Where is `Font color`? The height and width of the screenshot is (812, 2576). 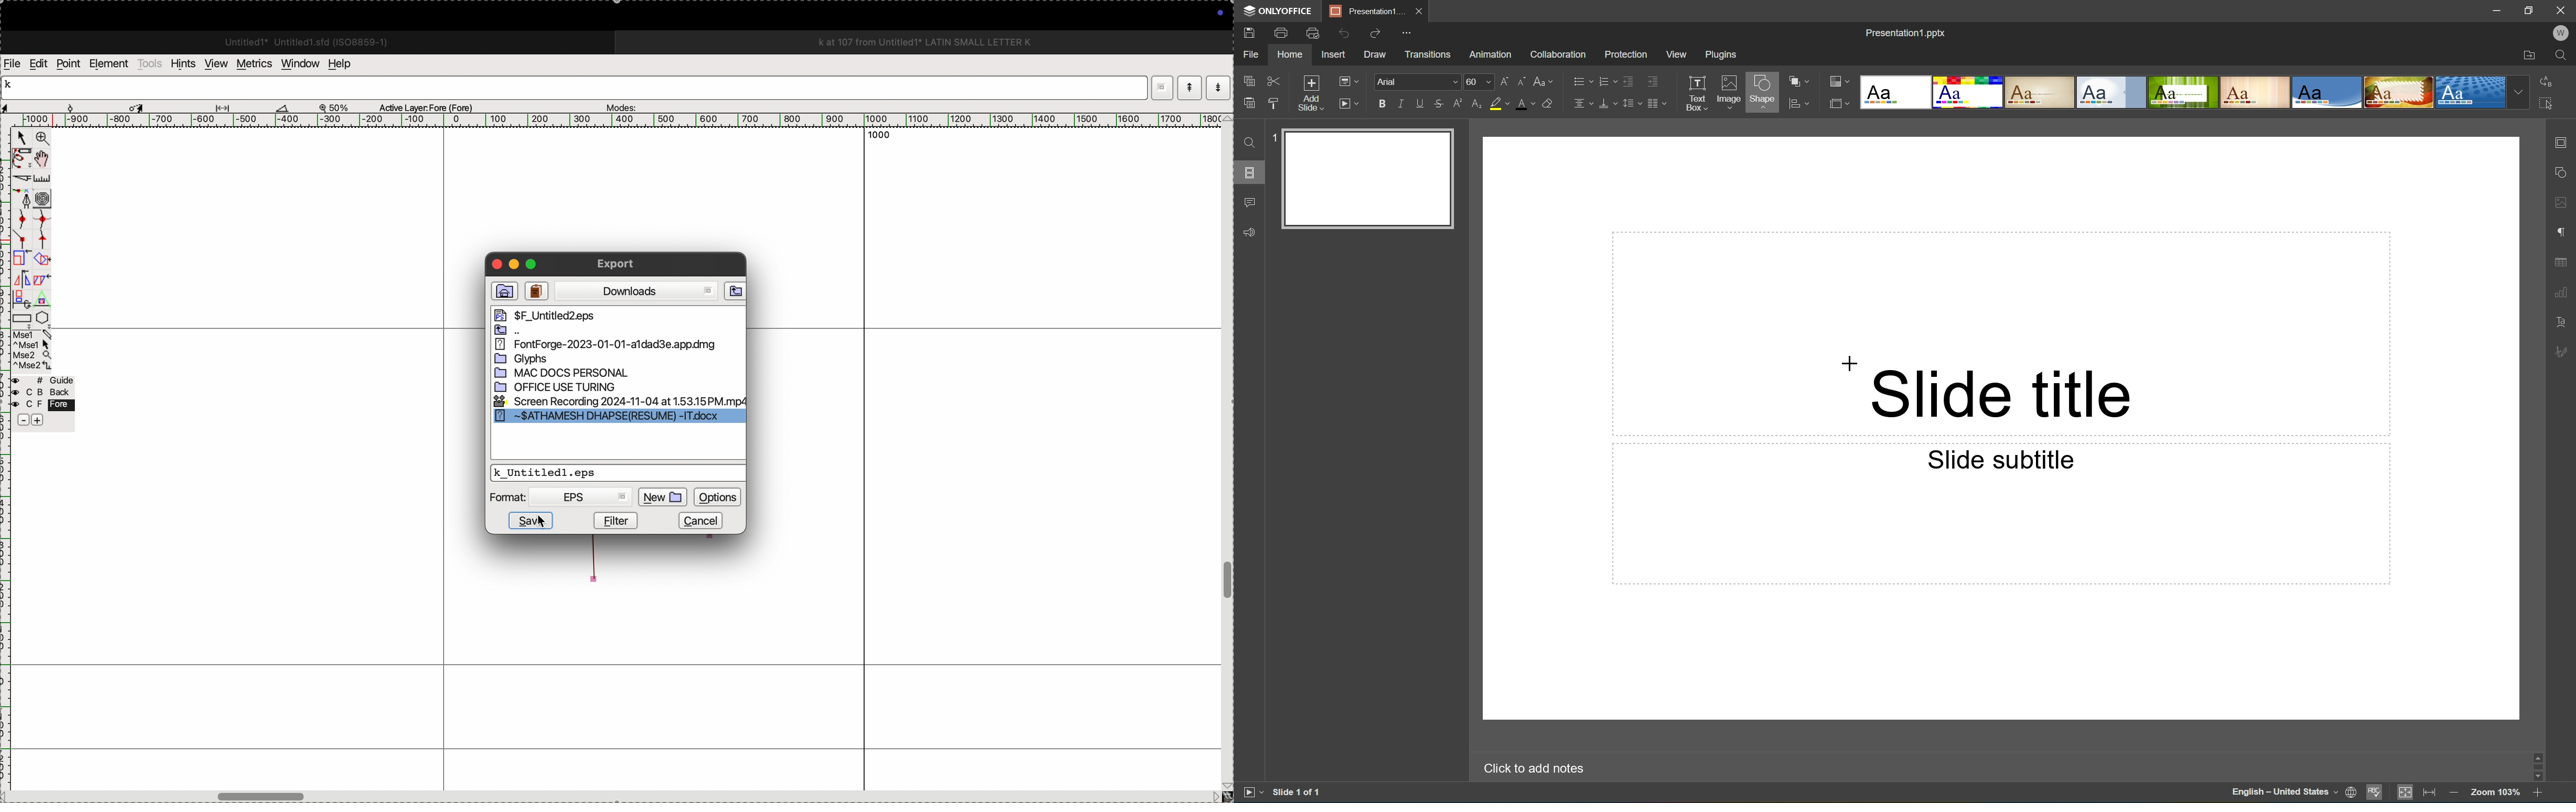
Font color is located at coordinates (1527, 105).